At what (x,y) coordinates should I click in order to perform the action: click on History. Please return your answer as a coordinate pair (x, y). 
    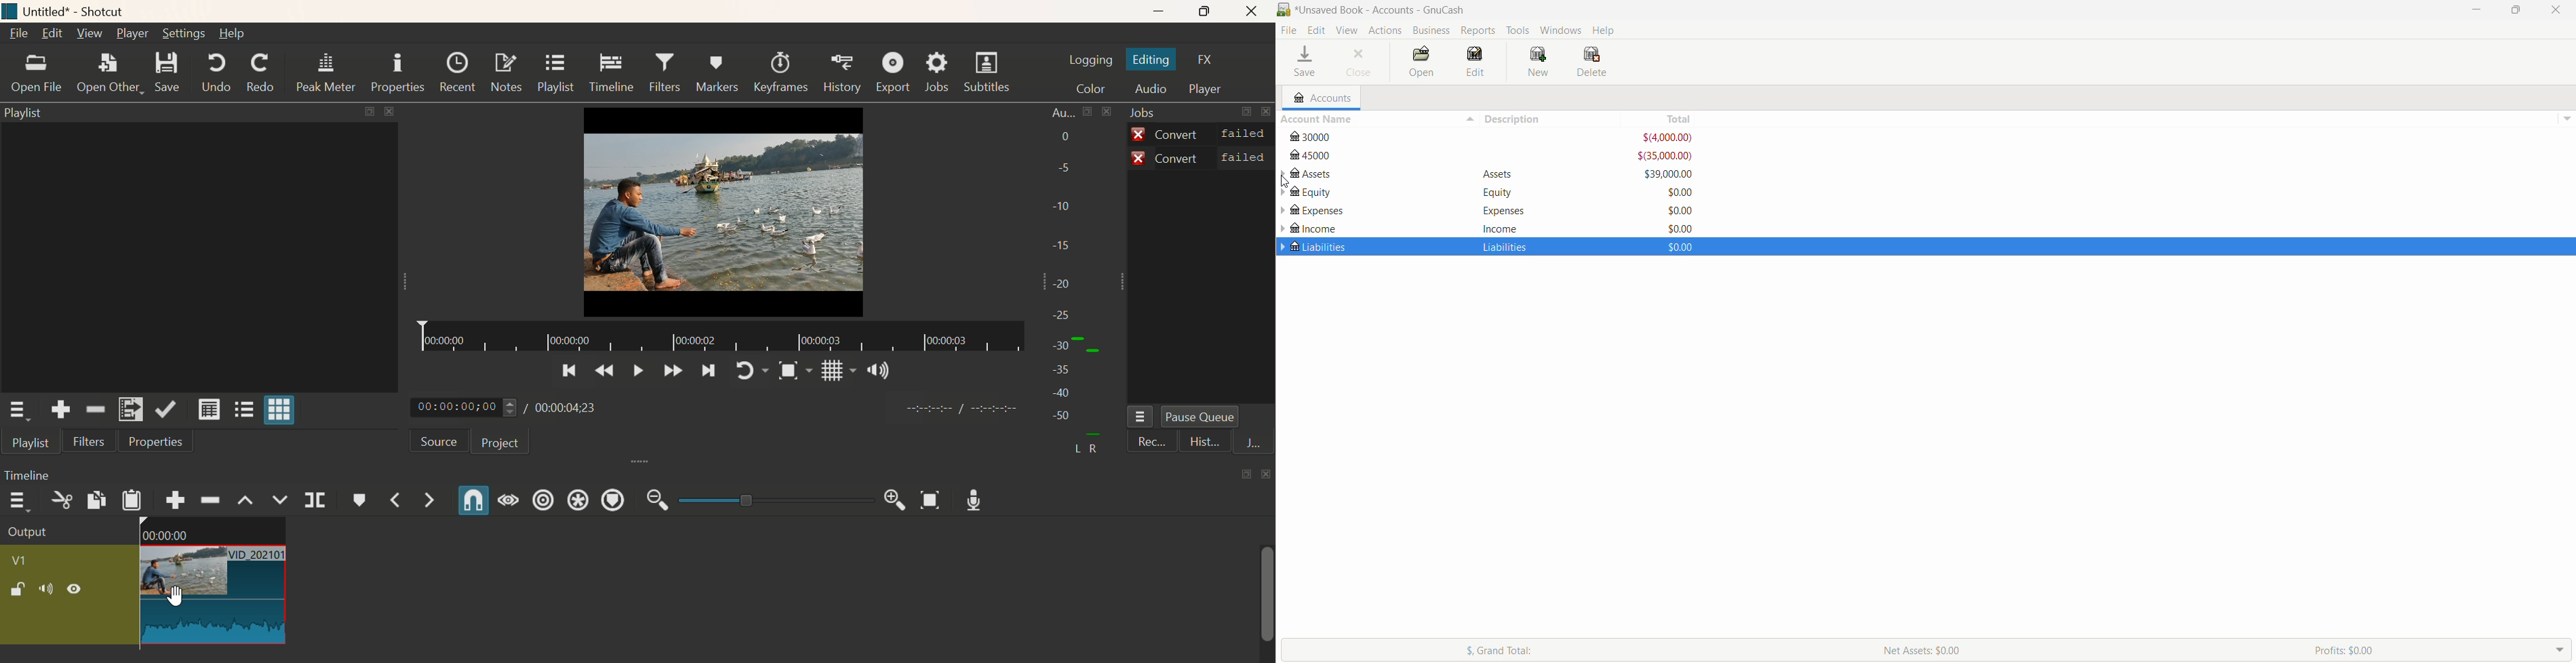
    Looking at the image, I should click on (843, 73).